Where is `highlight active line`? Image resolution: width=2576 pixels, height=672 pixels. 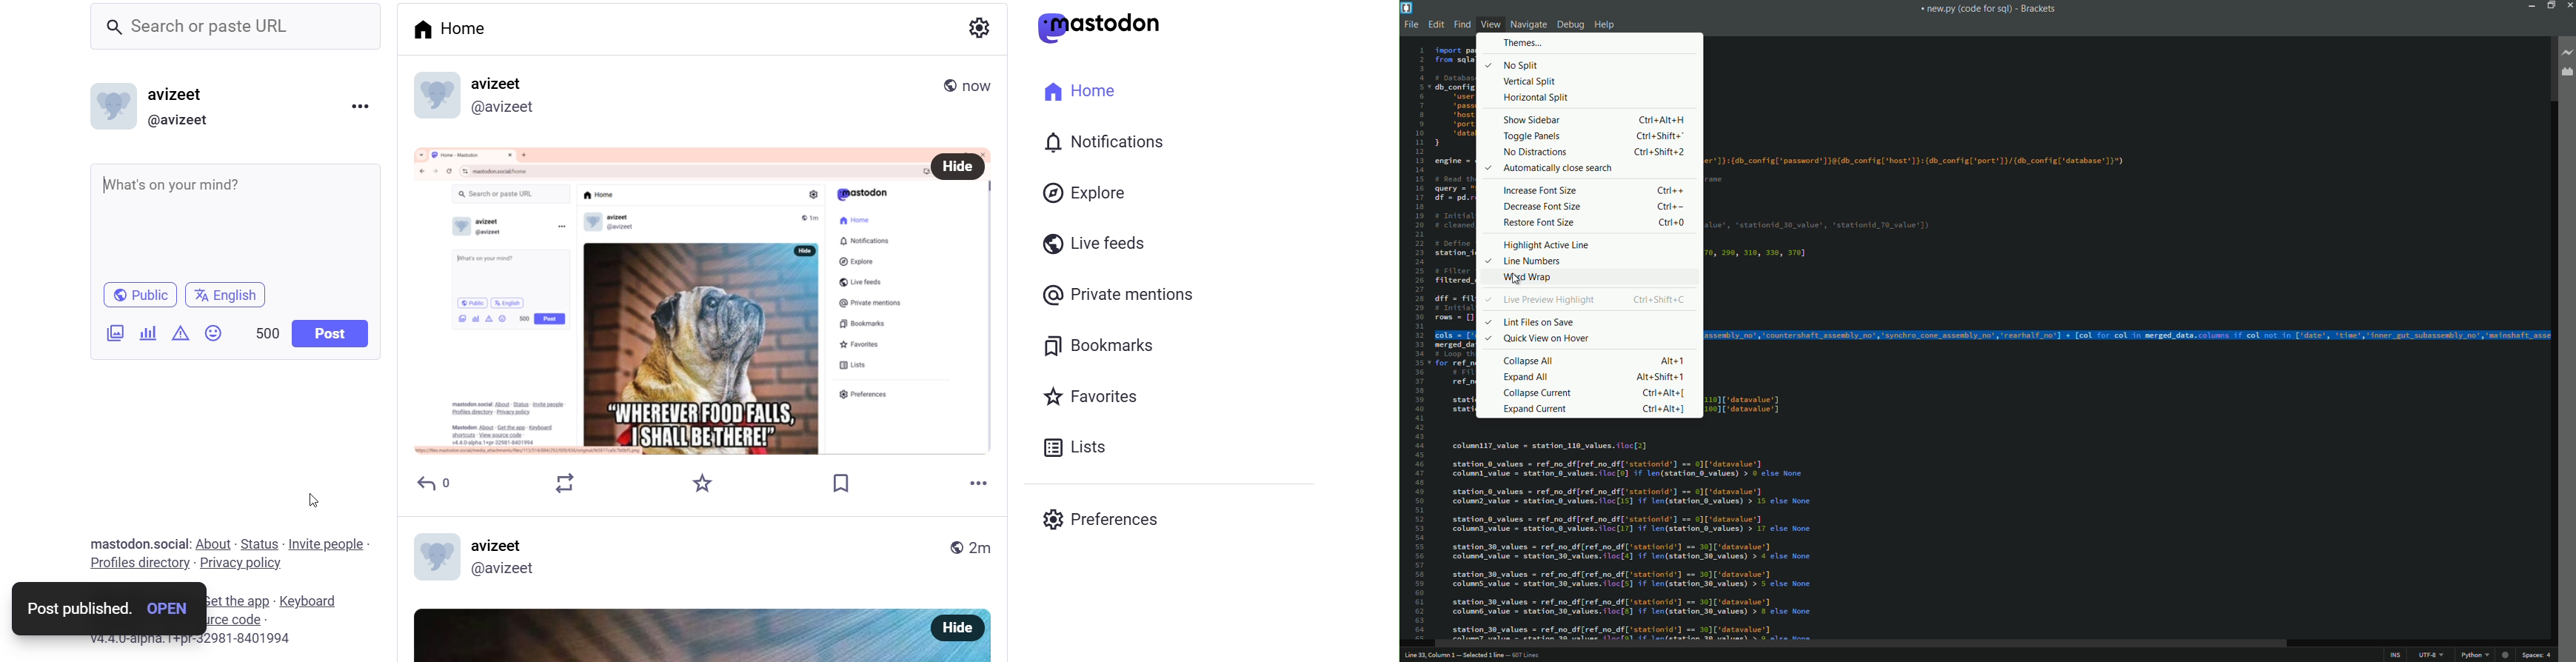 highlight active line is located at coordinates (1547, 245).